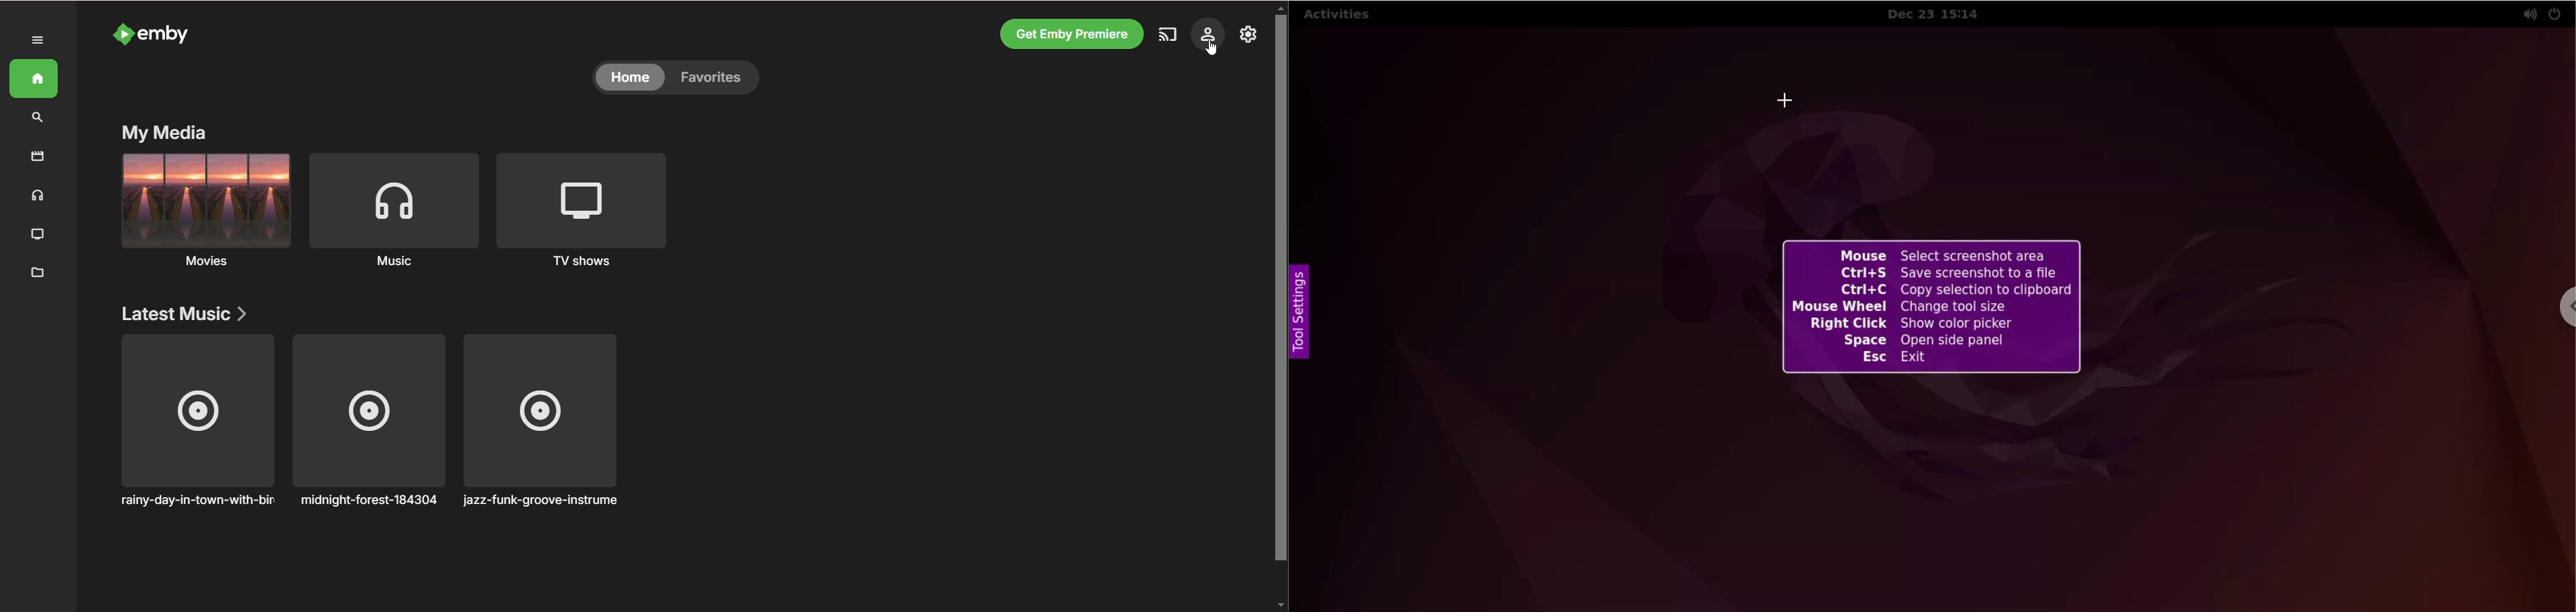 The image size is (2576, 616). Describe the element at coordinates (184, 311) in the screenshot. I see `latest music` at that location.